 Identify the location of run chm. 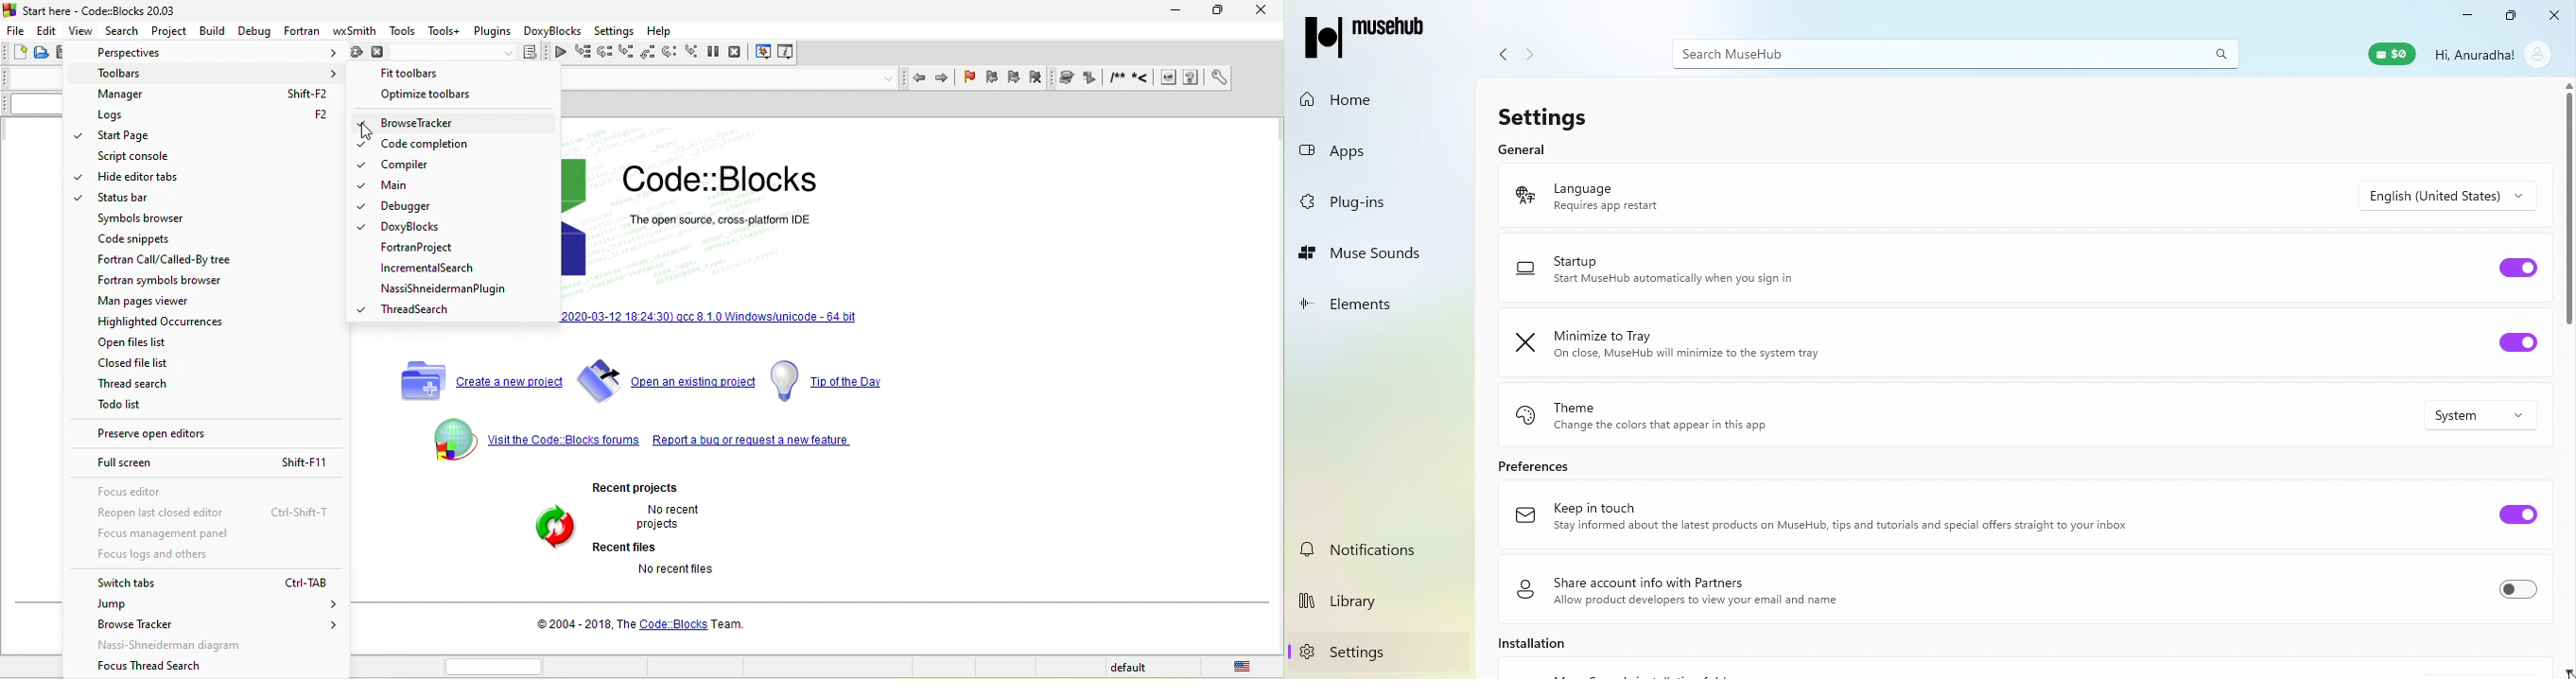
(1192, 79).